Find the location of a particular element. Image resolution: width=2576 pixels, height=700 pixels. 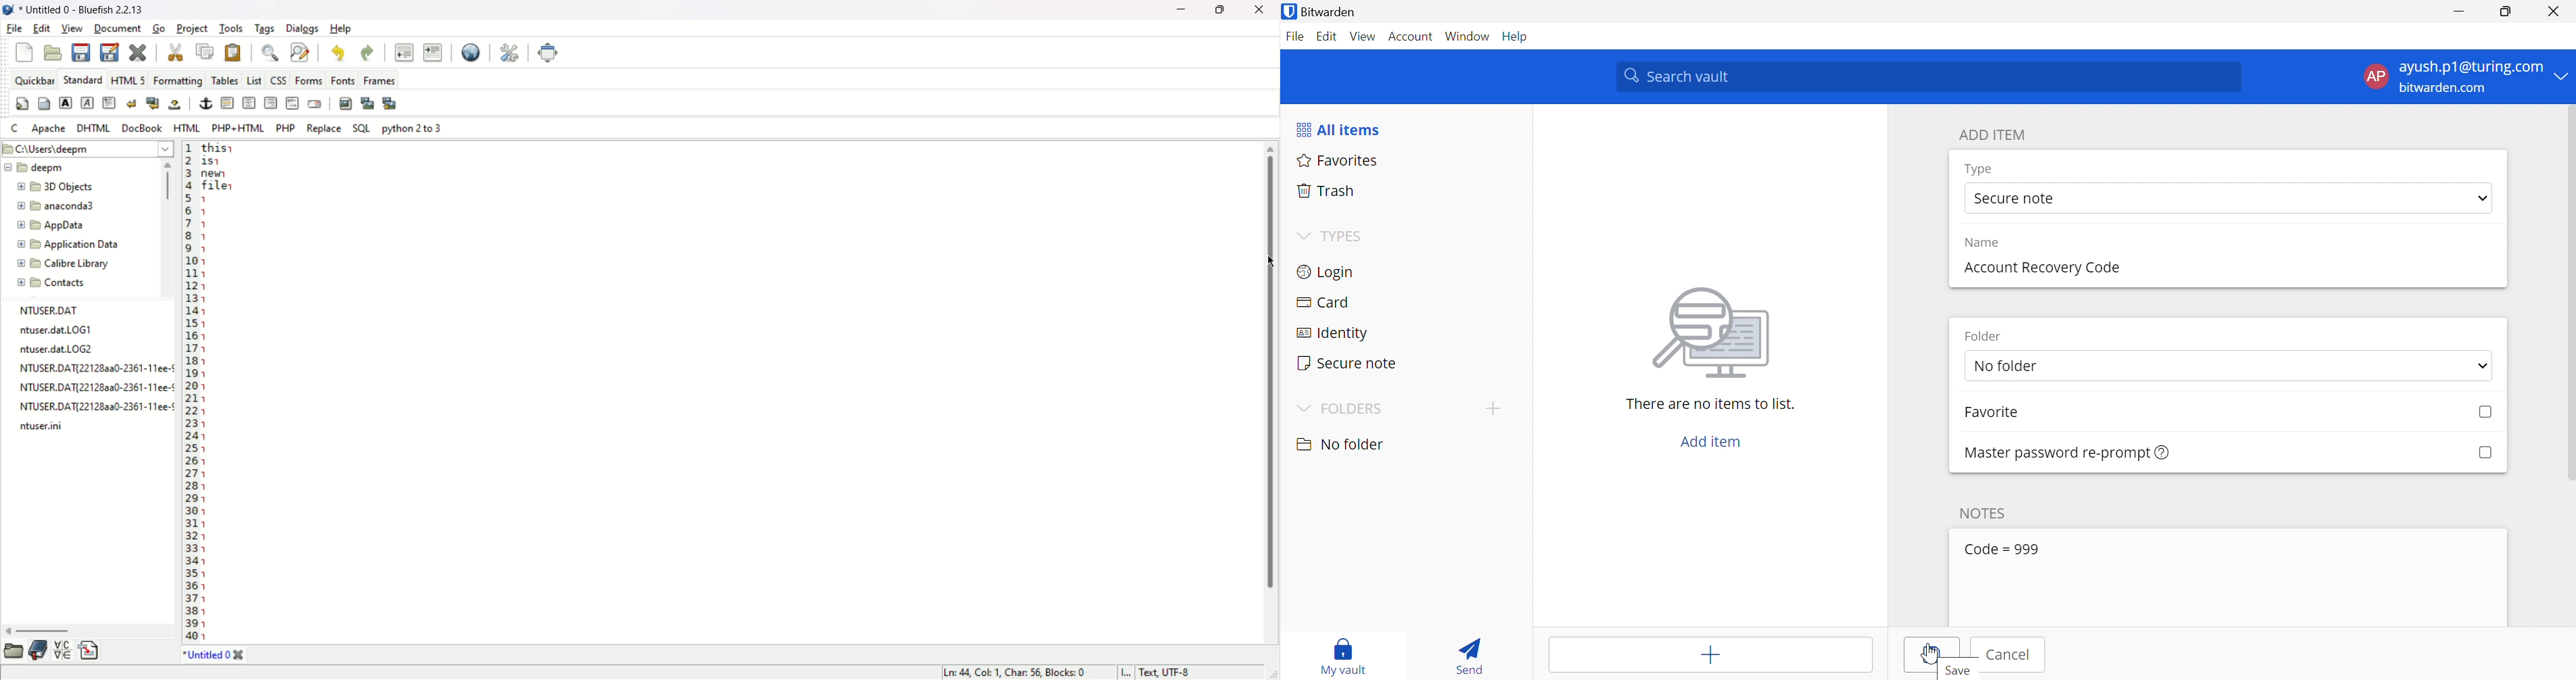

scroll bar is located at coordinates (169, 228).